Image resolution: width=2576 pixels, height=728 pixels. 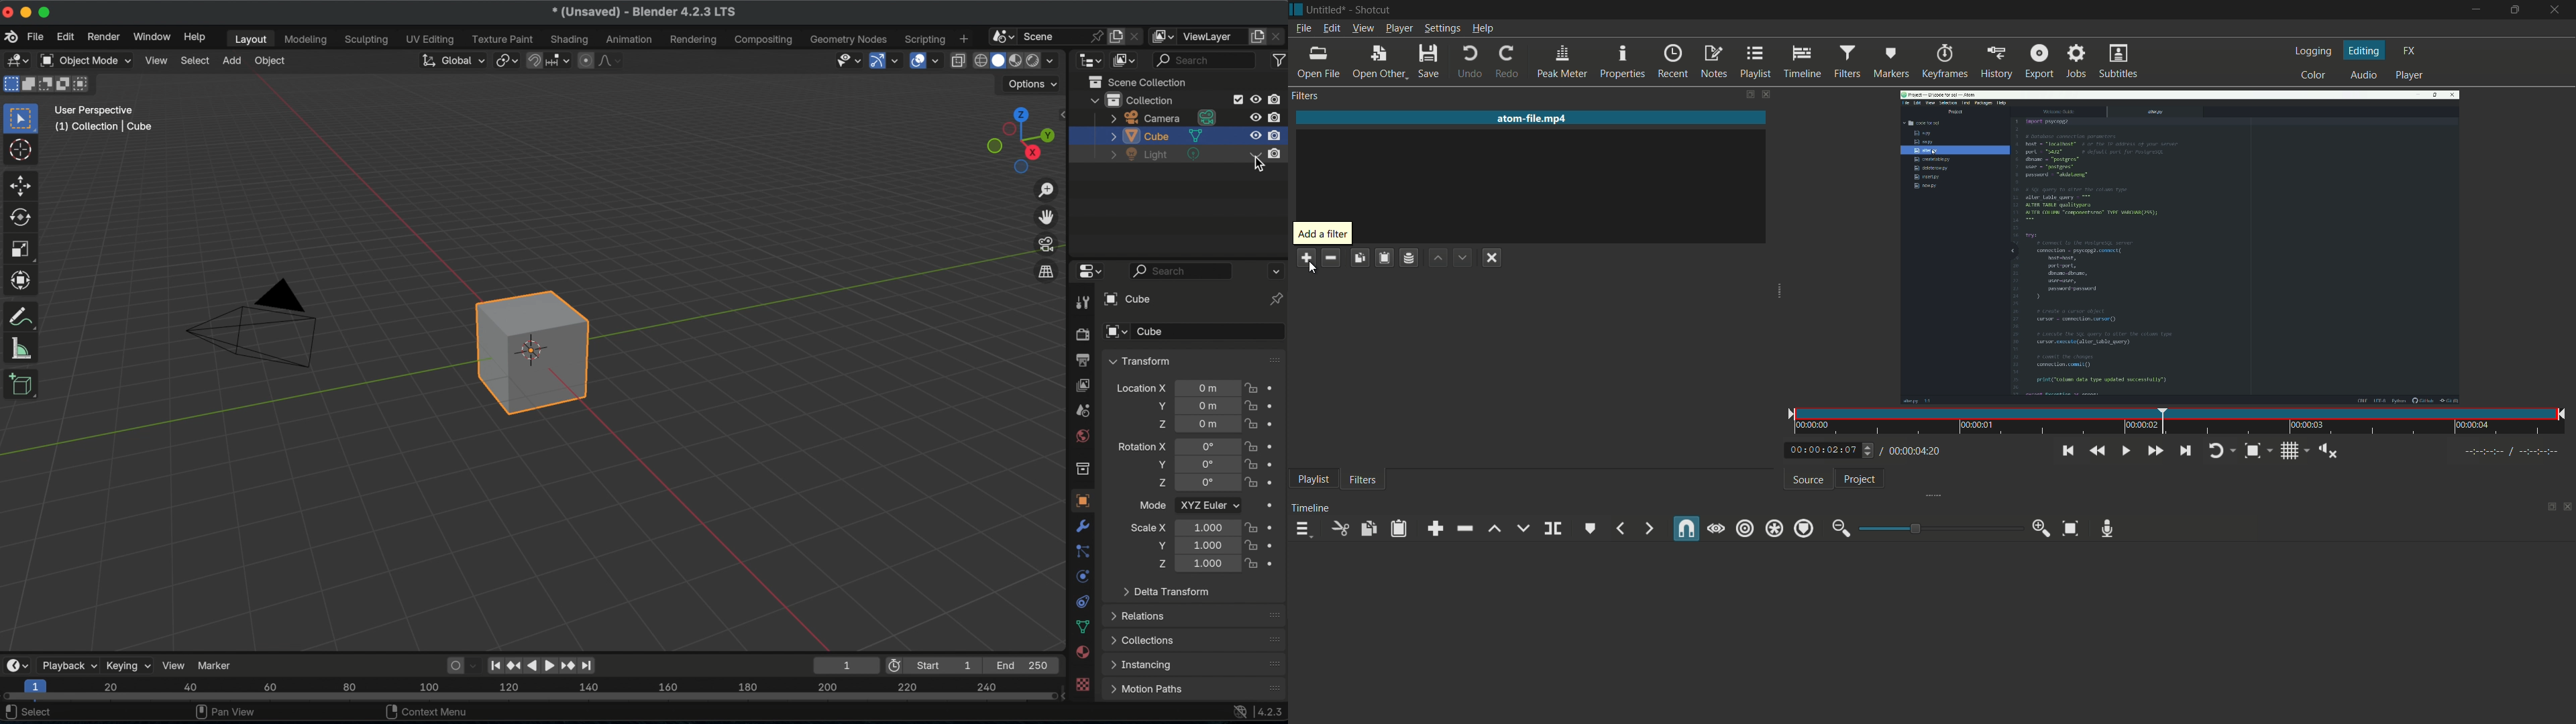 What do you see at coordinates (1869, 451) in the screenshot?
I see `toggle buttons` at bounding box center [1869, 451].